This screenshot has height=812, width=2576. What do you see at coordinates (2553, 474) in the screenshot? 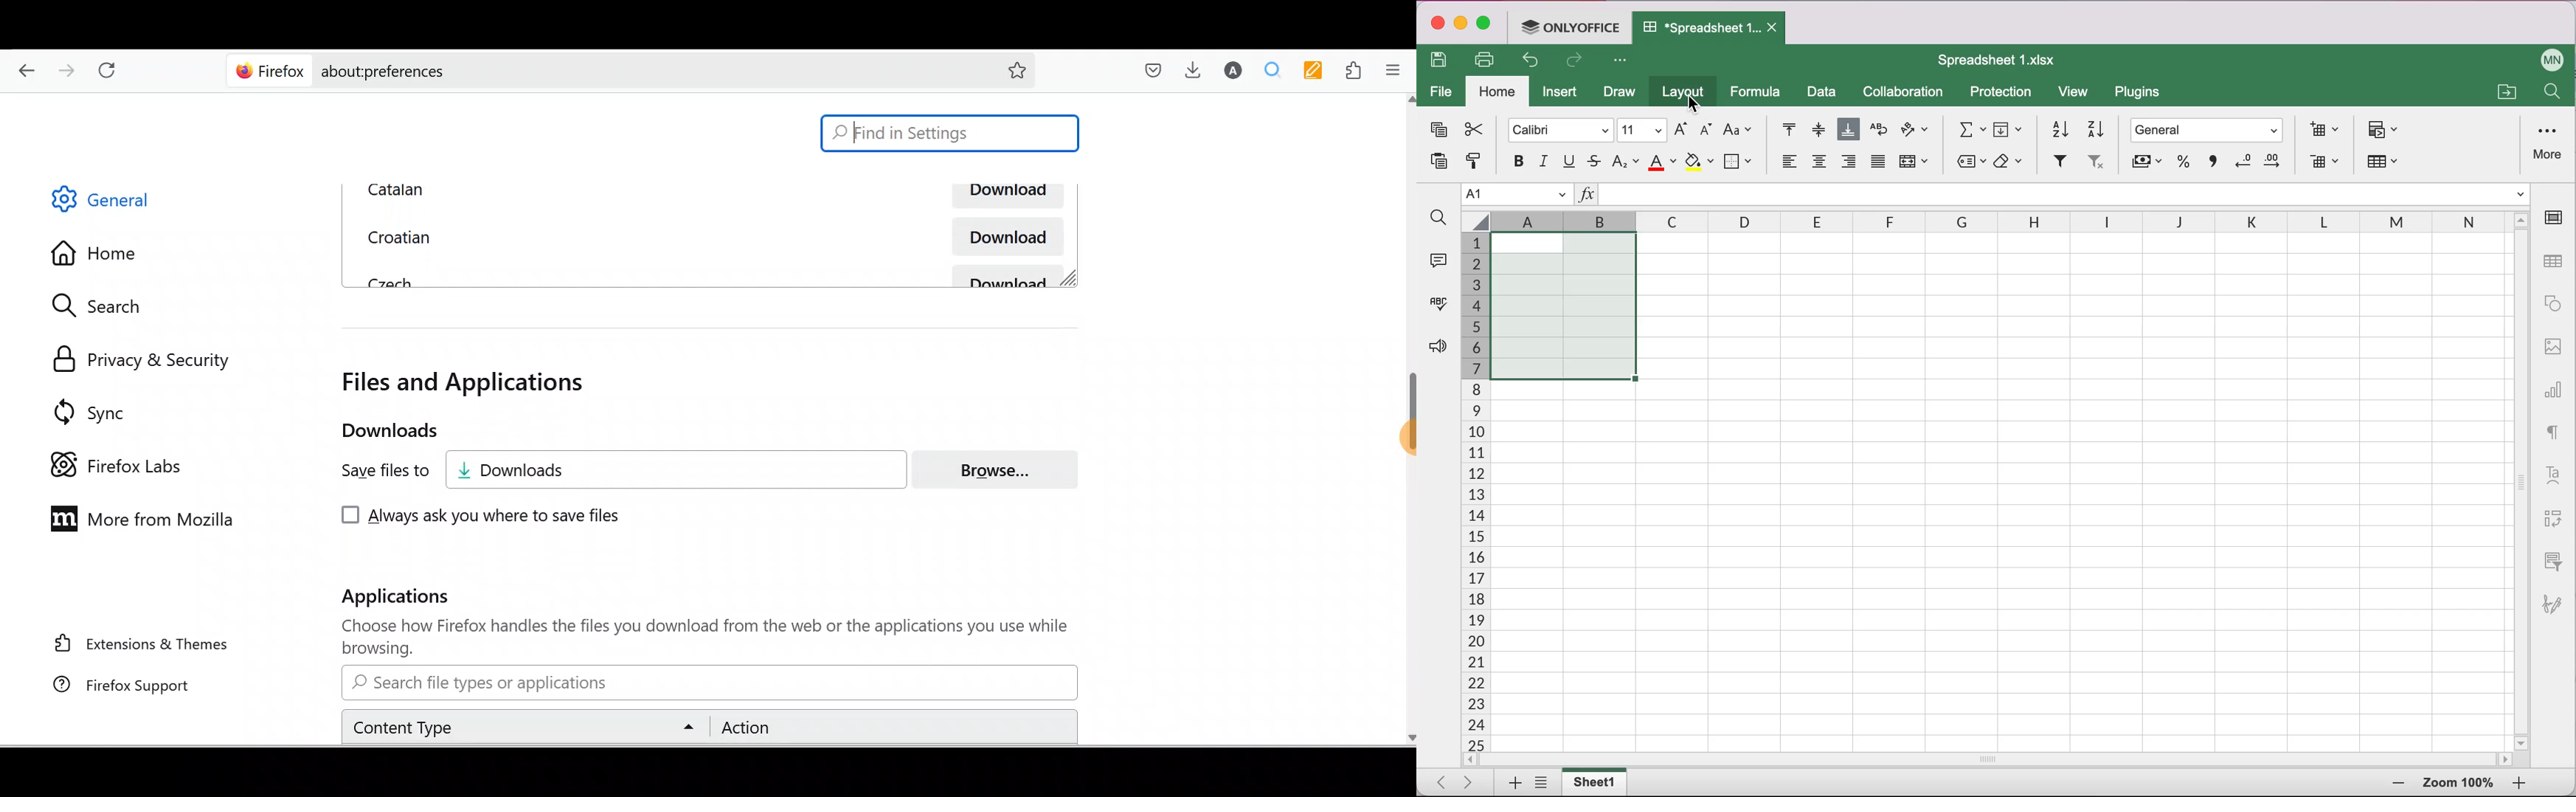
I see `text art` at bounding box center [2553, 474].